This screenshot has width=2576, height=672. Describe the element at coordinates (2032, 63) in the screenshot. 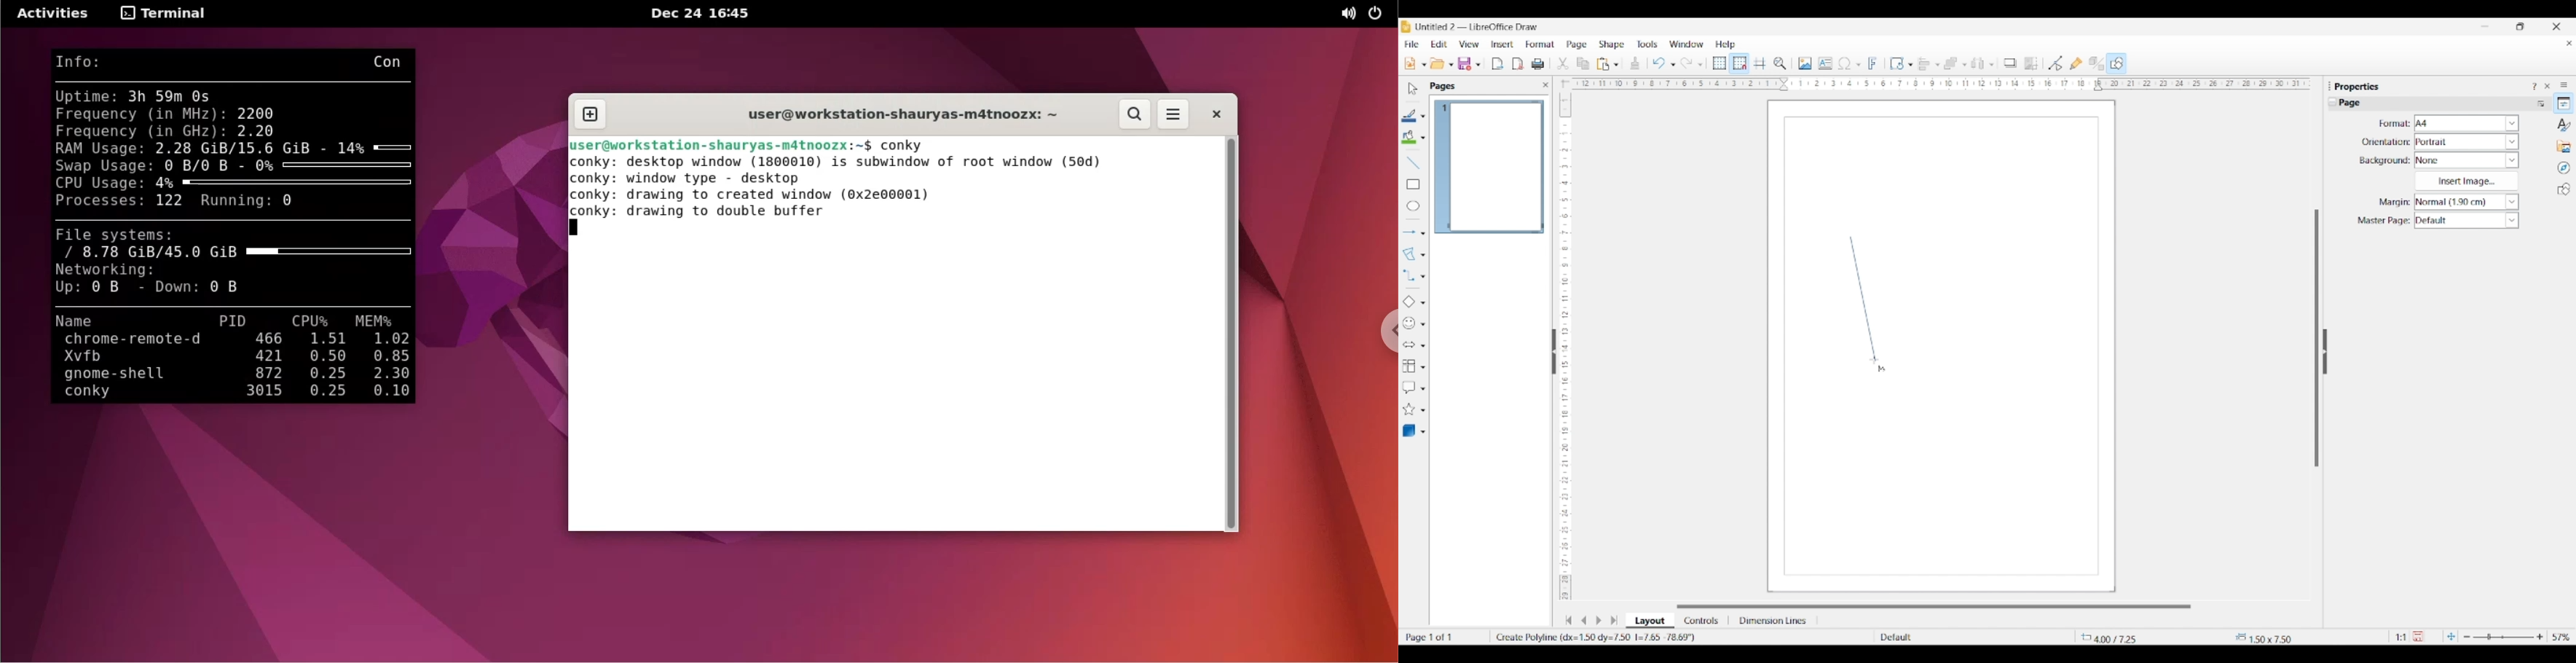

I see `Crop image` at that location.